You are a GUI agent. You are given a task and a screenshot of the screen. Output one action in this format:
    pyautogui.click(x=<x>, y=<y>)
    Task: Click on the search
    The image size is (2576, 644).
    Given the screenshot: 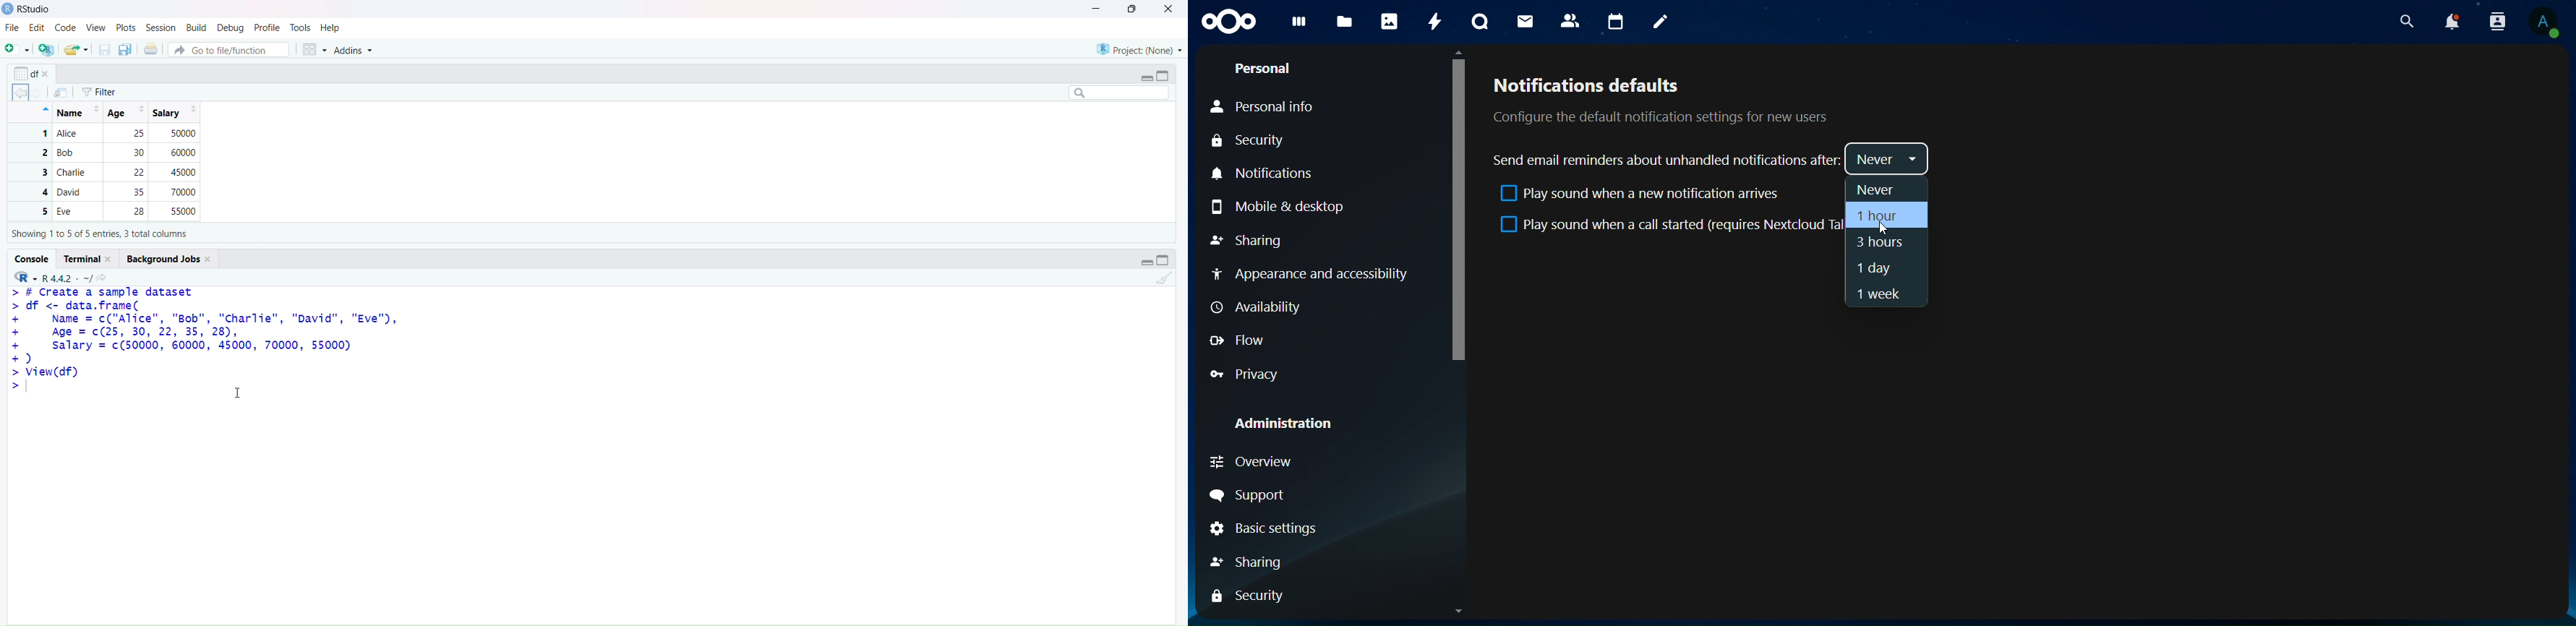 What is the action you would take?
    pyautogui.click(x=1112, y=93)
    